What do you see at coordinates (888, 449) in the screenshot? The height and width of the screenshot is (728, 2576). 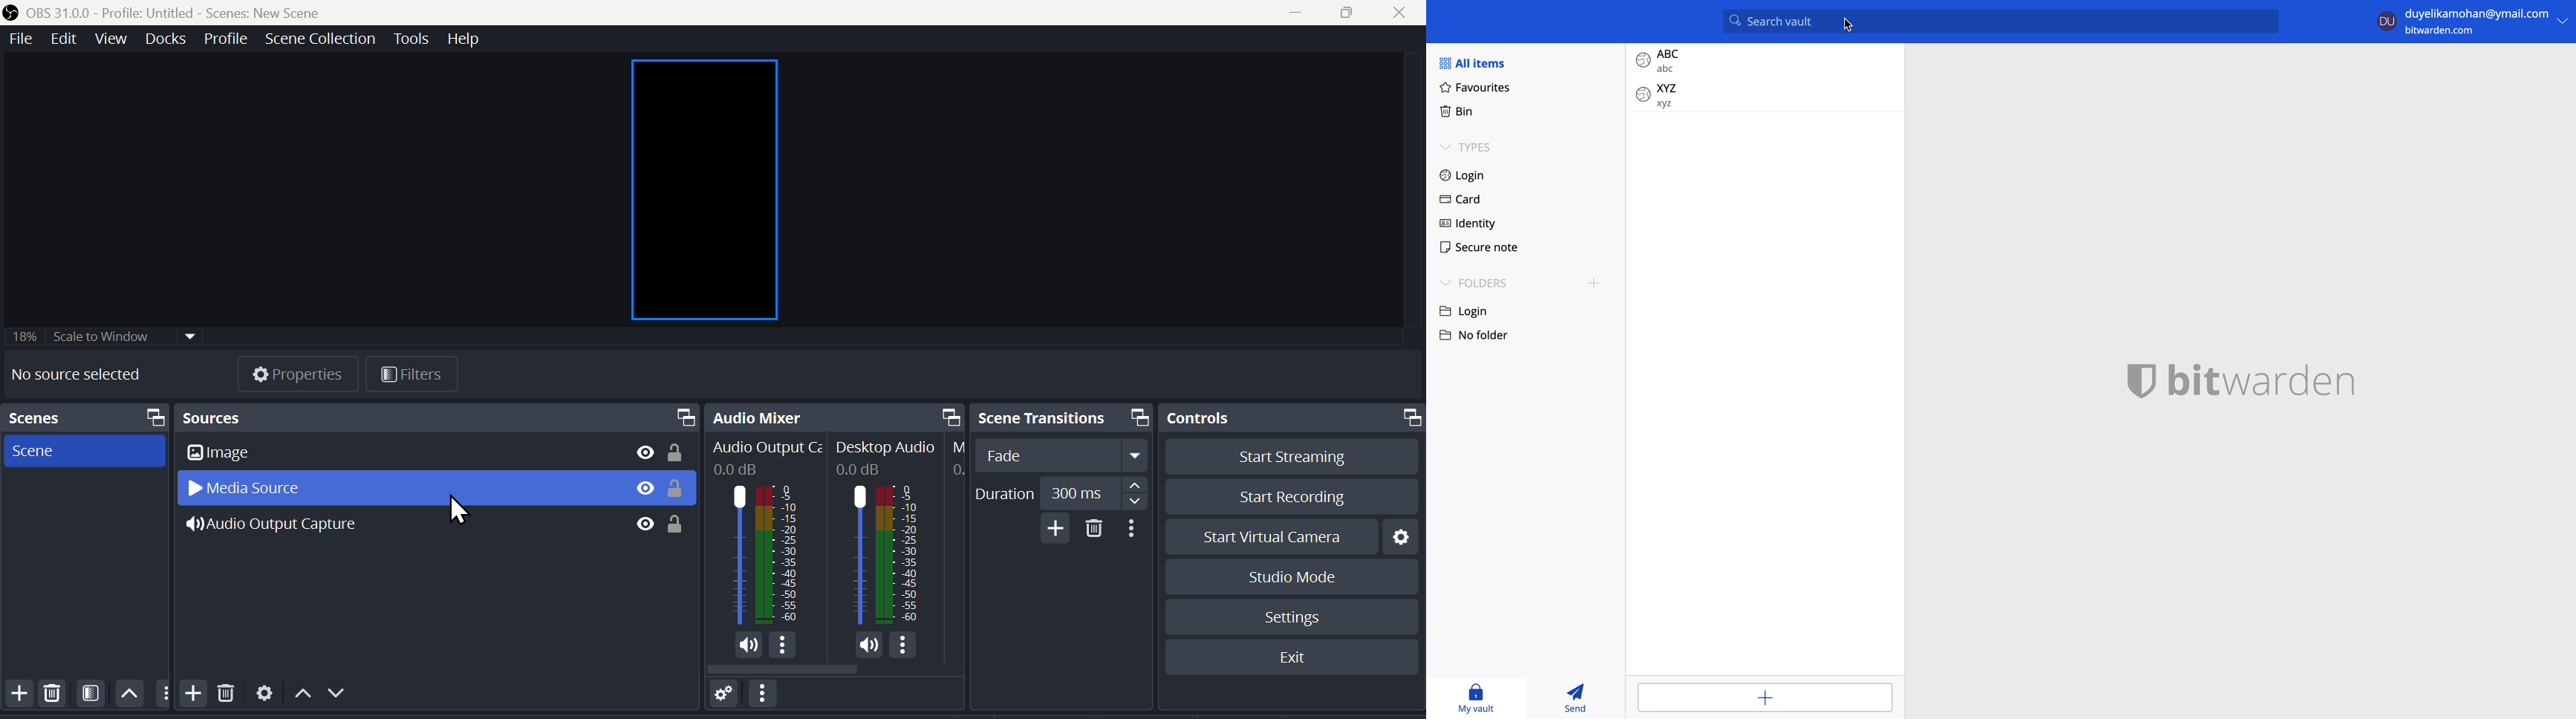 I see `Desktop Audio` at bounding box center [888, 449].